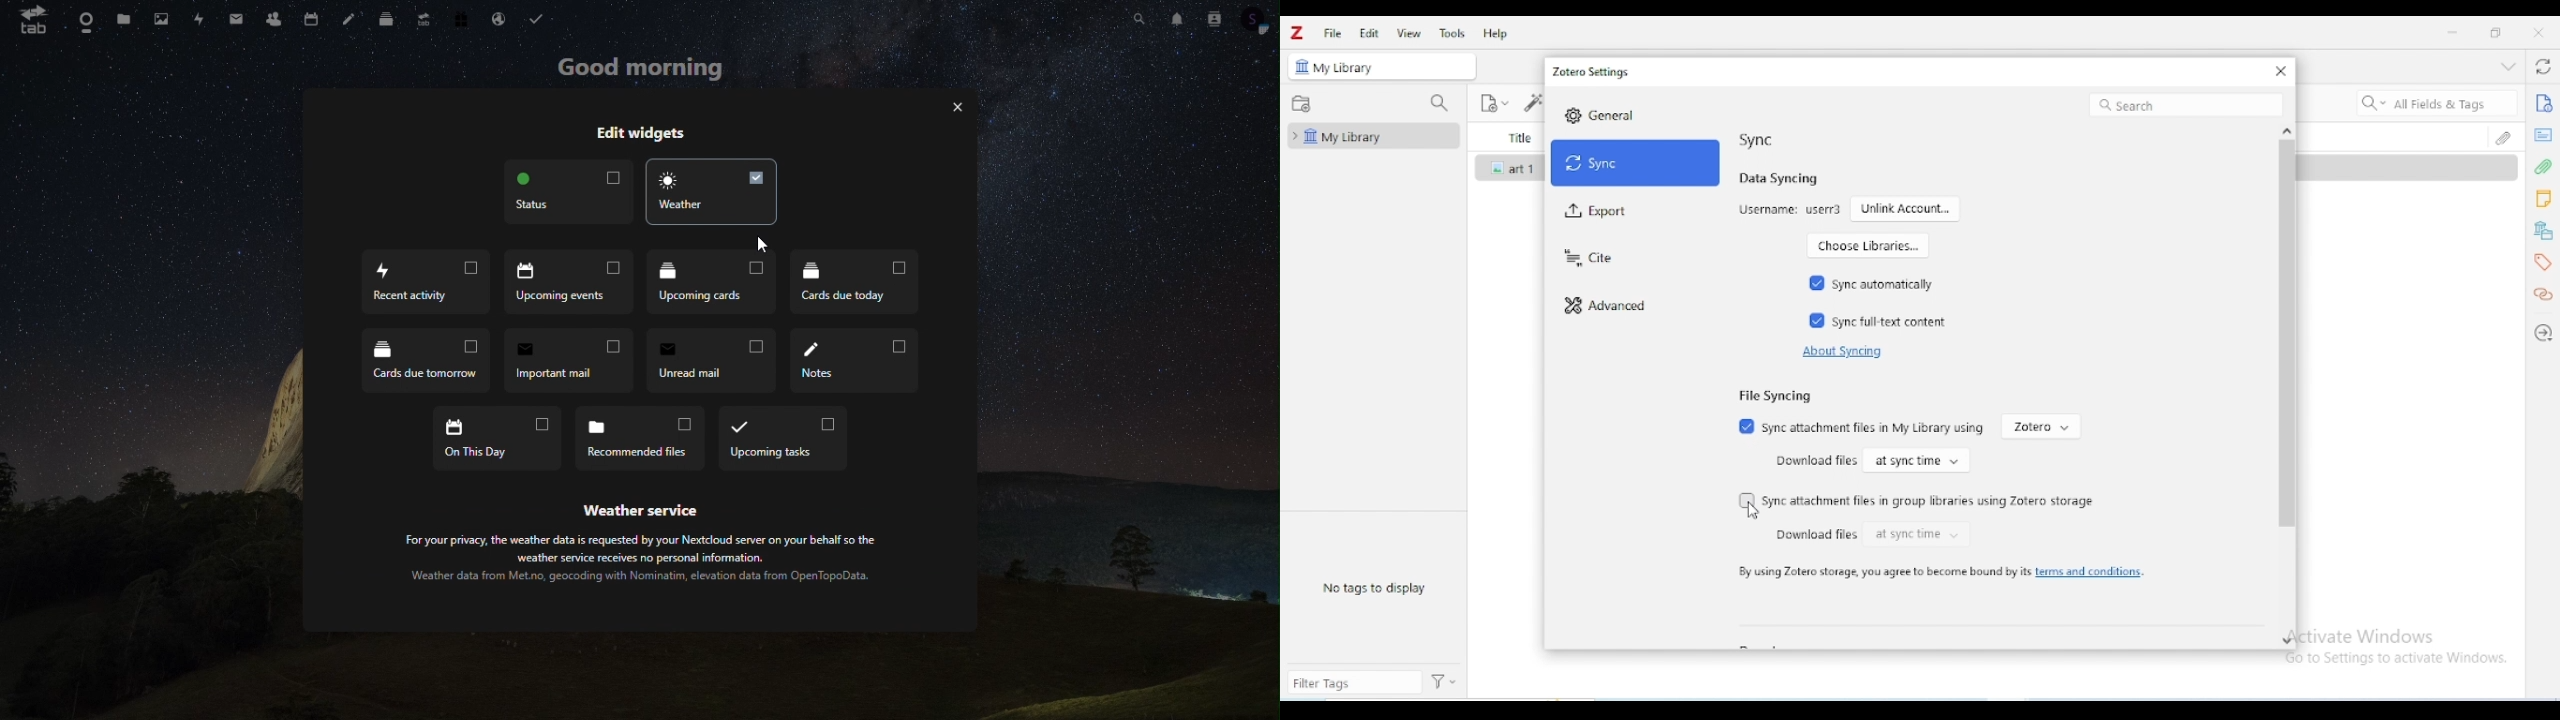 The image size is (2576, 728). What do you see at coordinates (1332, 34) in the screenshot?
I see `file` at bounding box center [1332, 34].